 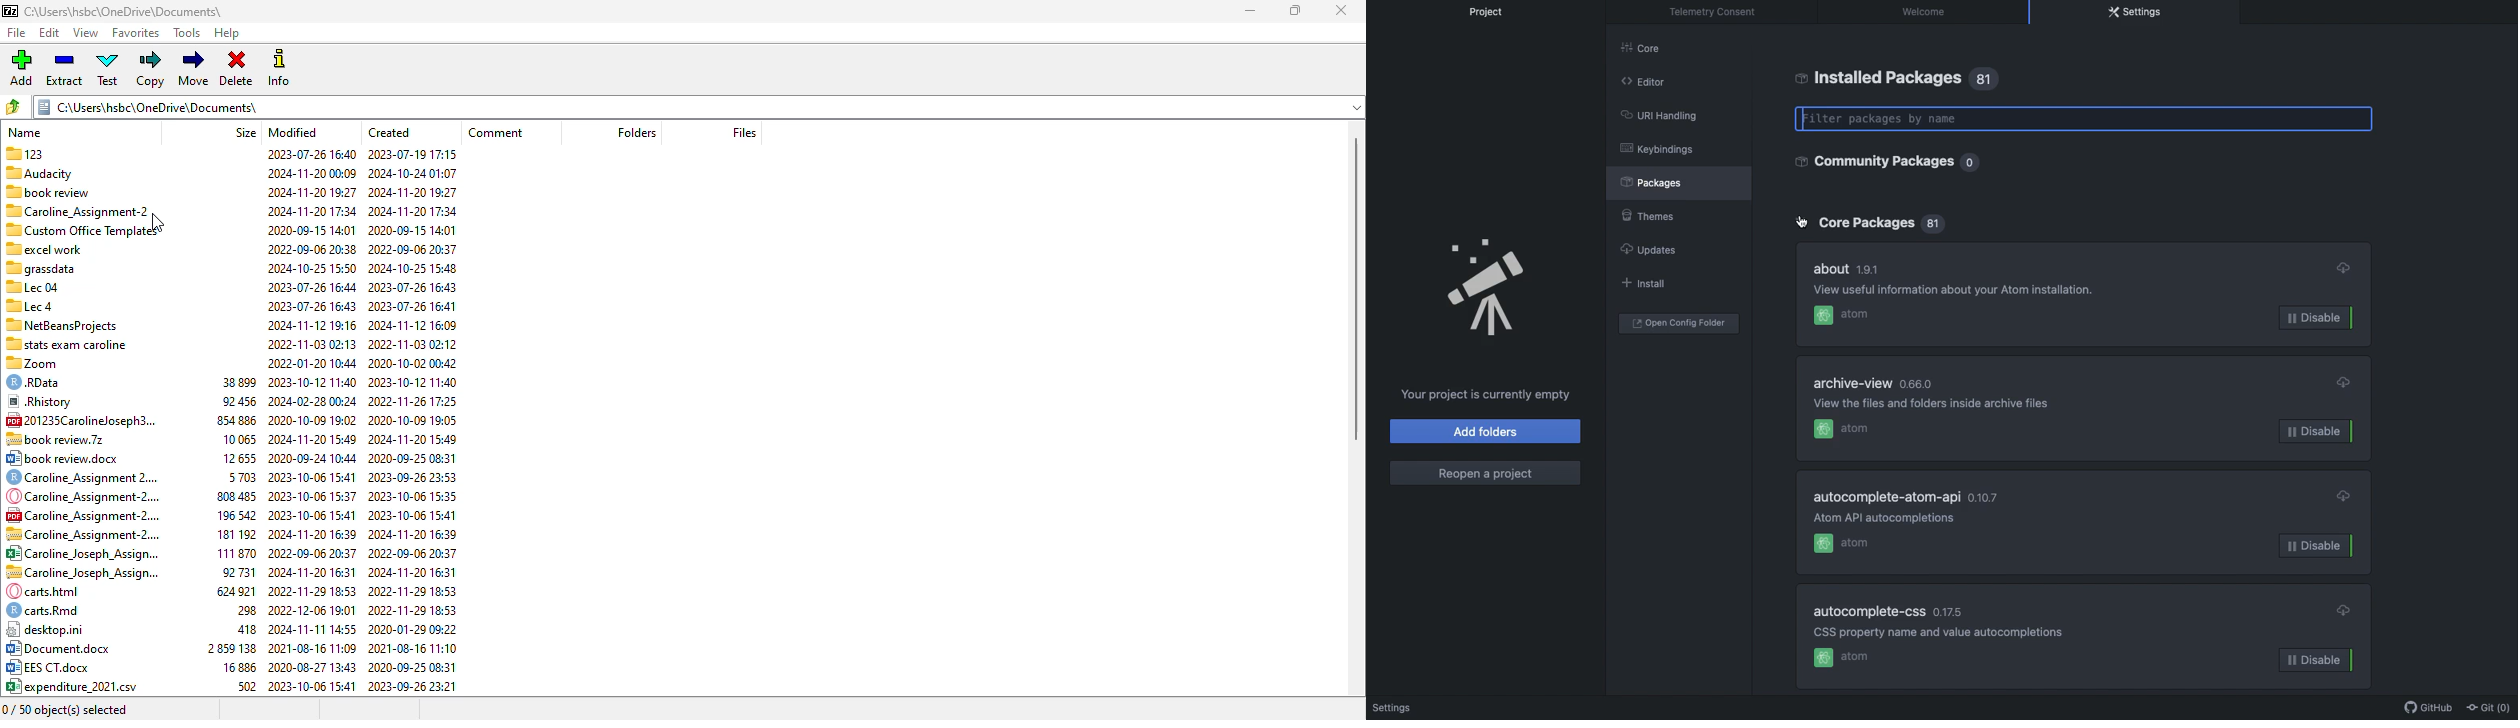 I want to click on 2023-10-12 11:40, so click(x=416, y=383).